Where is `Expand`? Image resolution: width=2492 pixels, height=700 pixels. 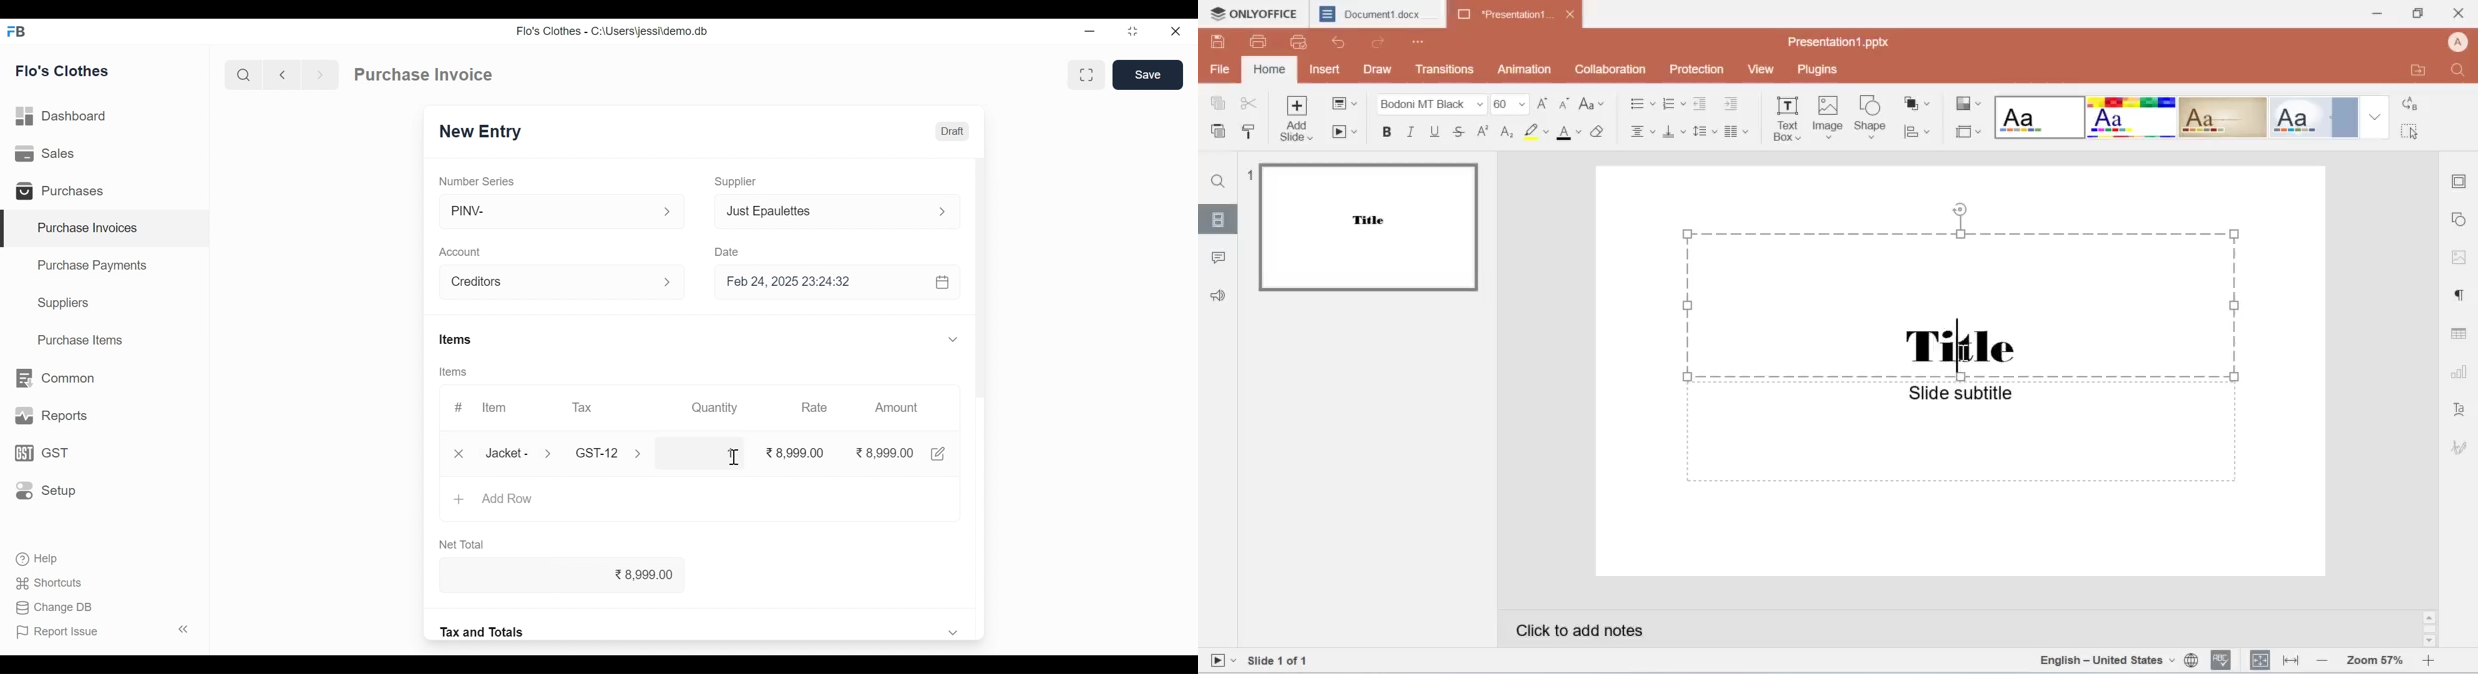 Expand is located at coordinates (953, 631).